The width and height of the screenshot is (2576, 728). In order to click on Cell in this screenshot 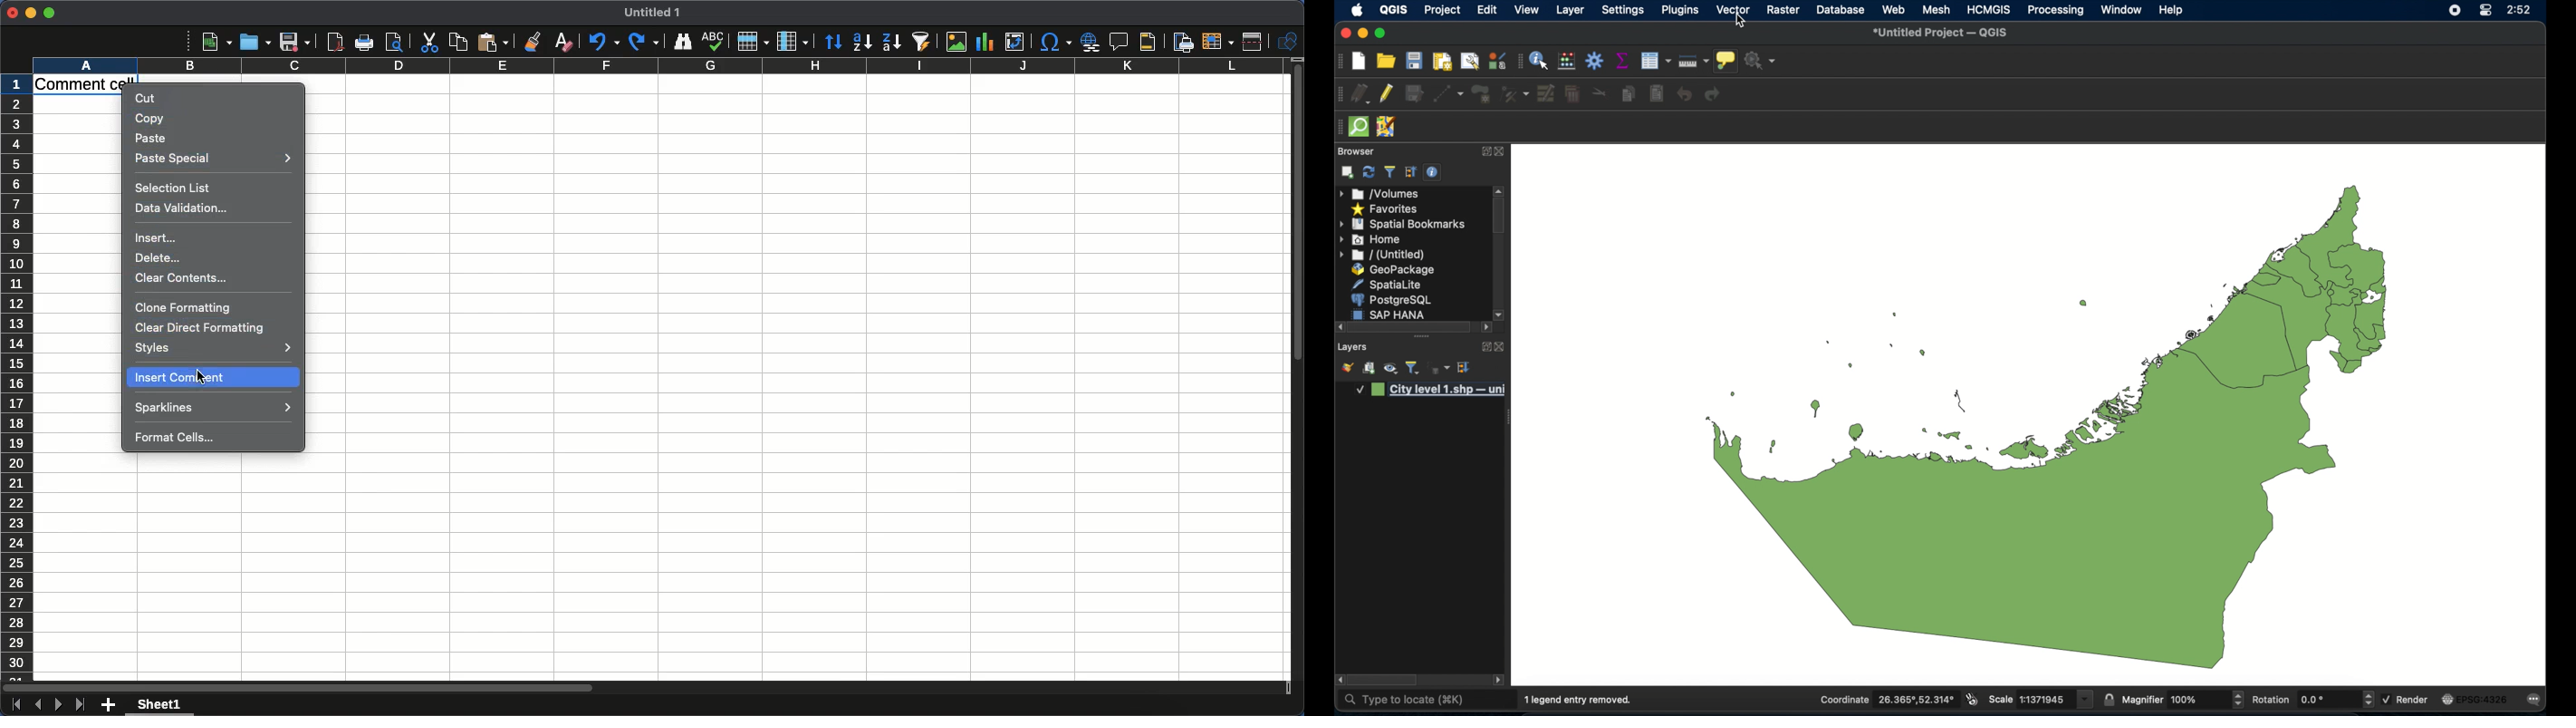, I will do `click(77, 87)`.